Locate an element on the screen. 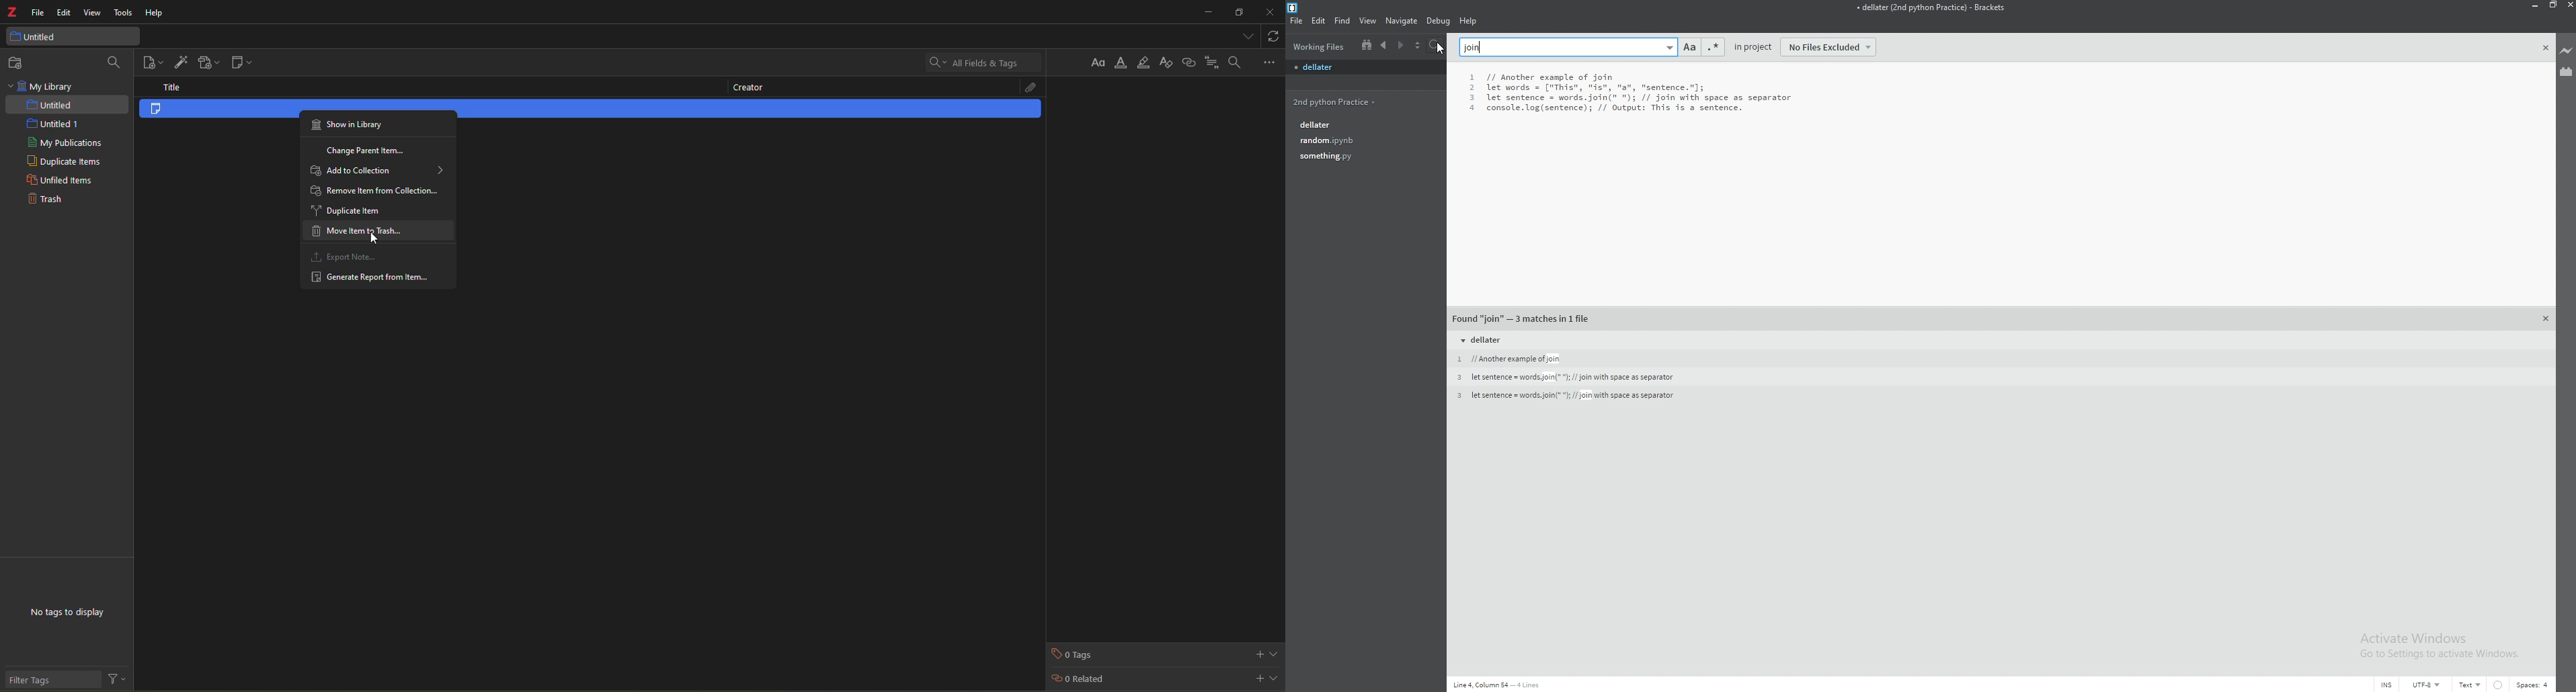 Image resolution: width=2576 pixels, height=700 pixels. minimize is located at coordinates (2535, 5).